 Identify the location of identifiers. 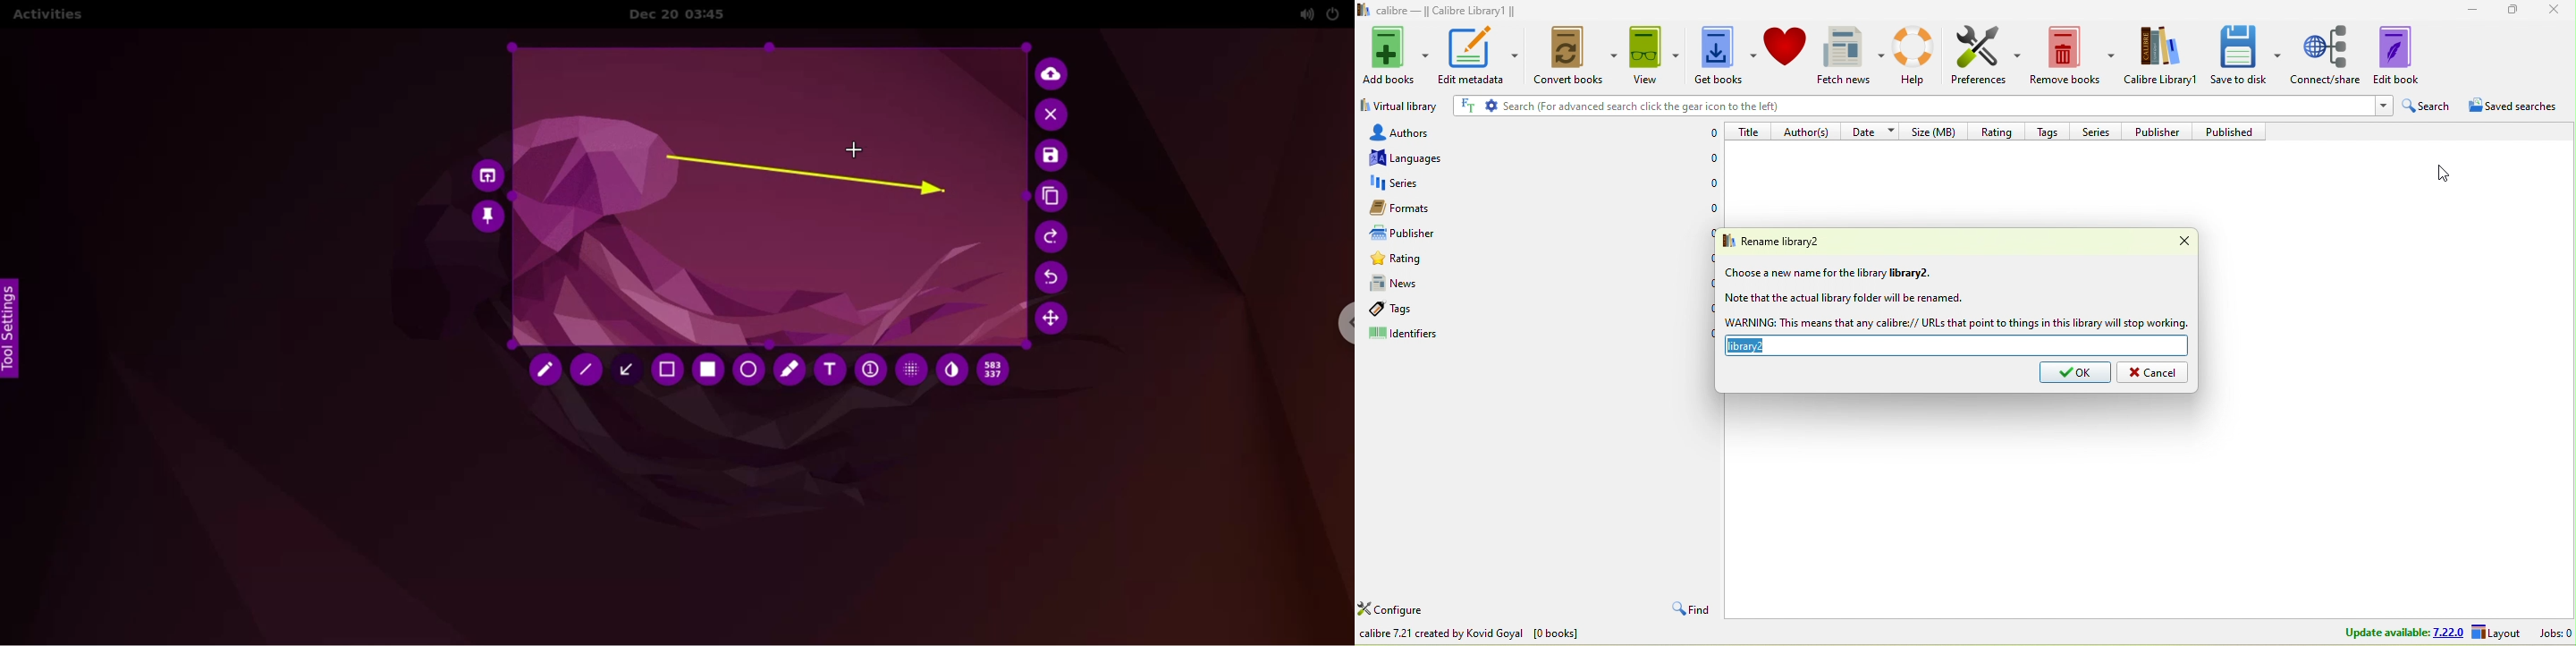
(1422, 336).